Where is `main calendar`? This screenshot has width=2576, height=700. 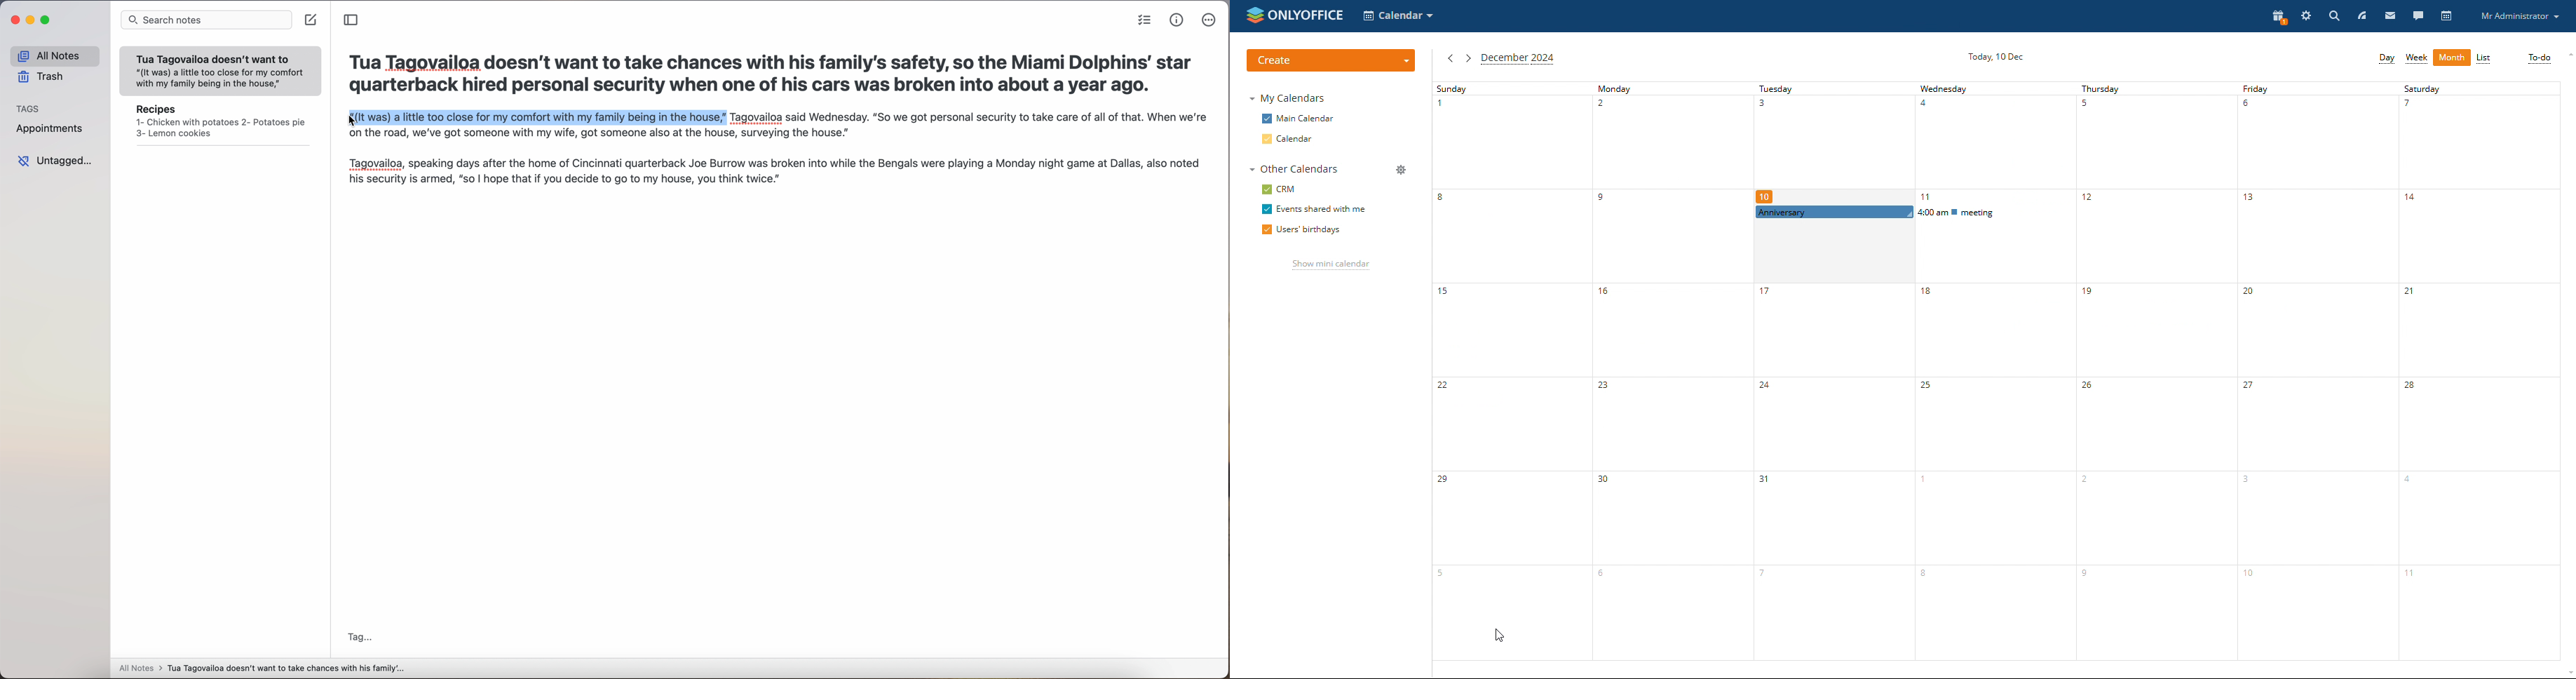
main calendar is located at coordinates (1299, 119).